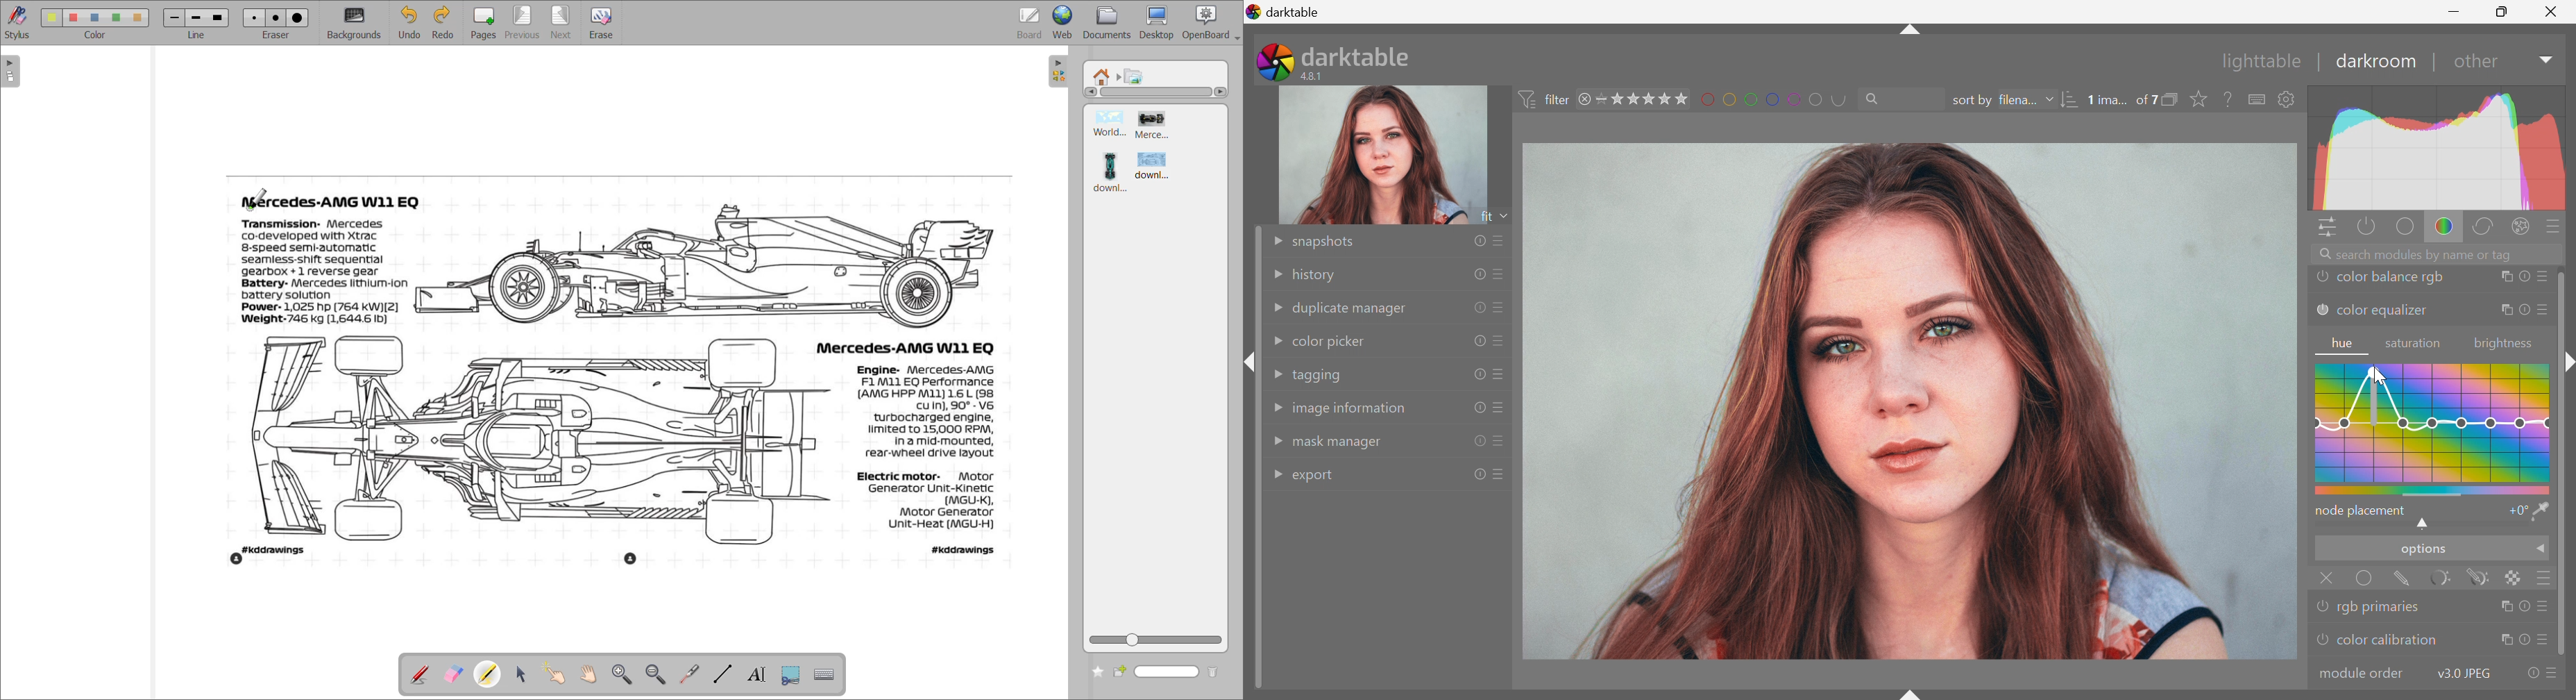 The height and width of the screenshot is (700, 2576). Describe the element at coordinates (262, 198) in the screenshot. I see `cursor` at that location.